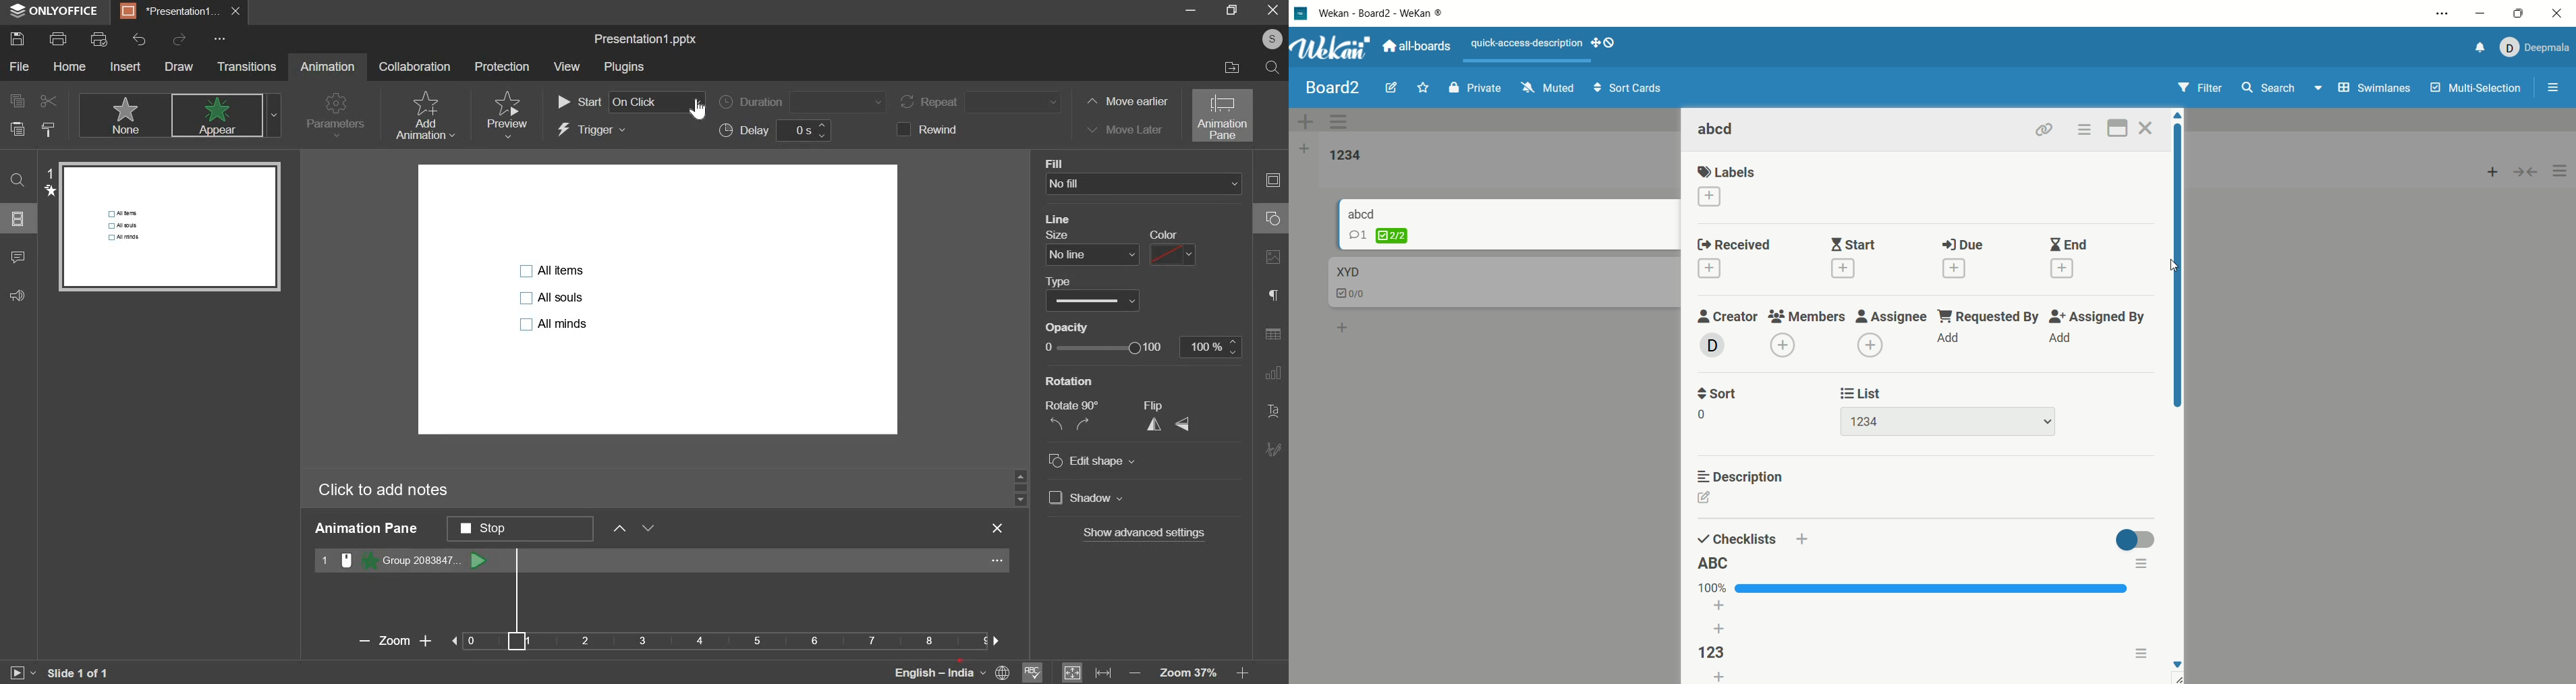 The width and height of the screenshot is (2576, 700). What do you see at coordinates (1223, 115) in the screenshot?
I see `animation pane` at bounding box center [1223, 115].